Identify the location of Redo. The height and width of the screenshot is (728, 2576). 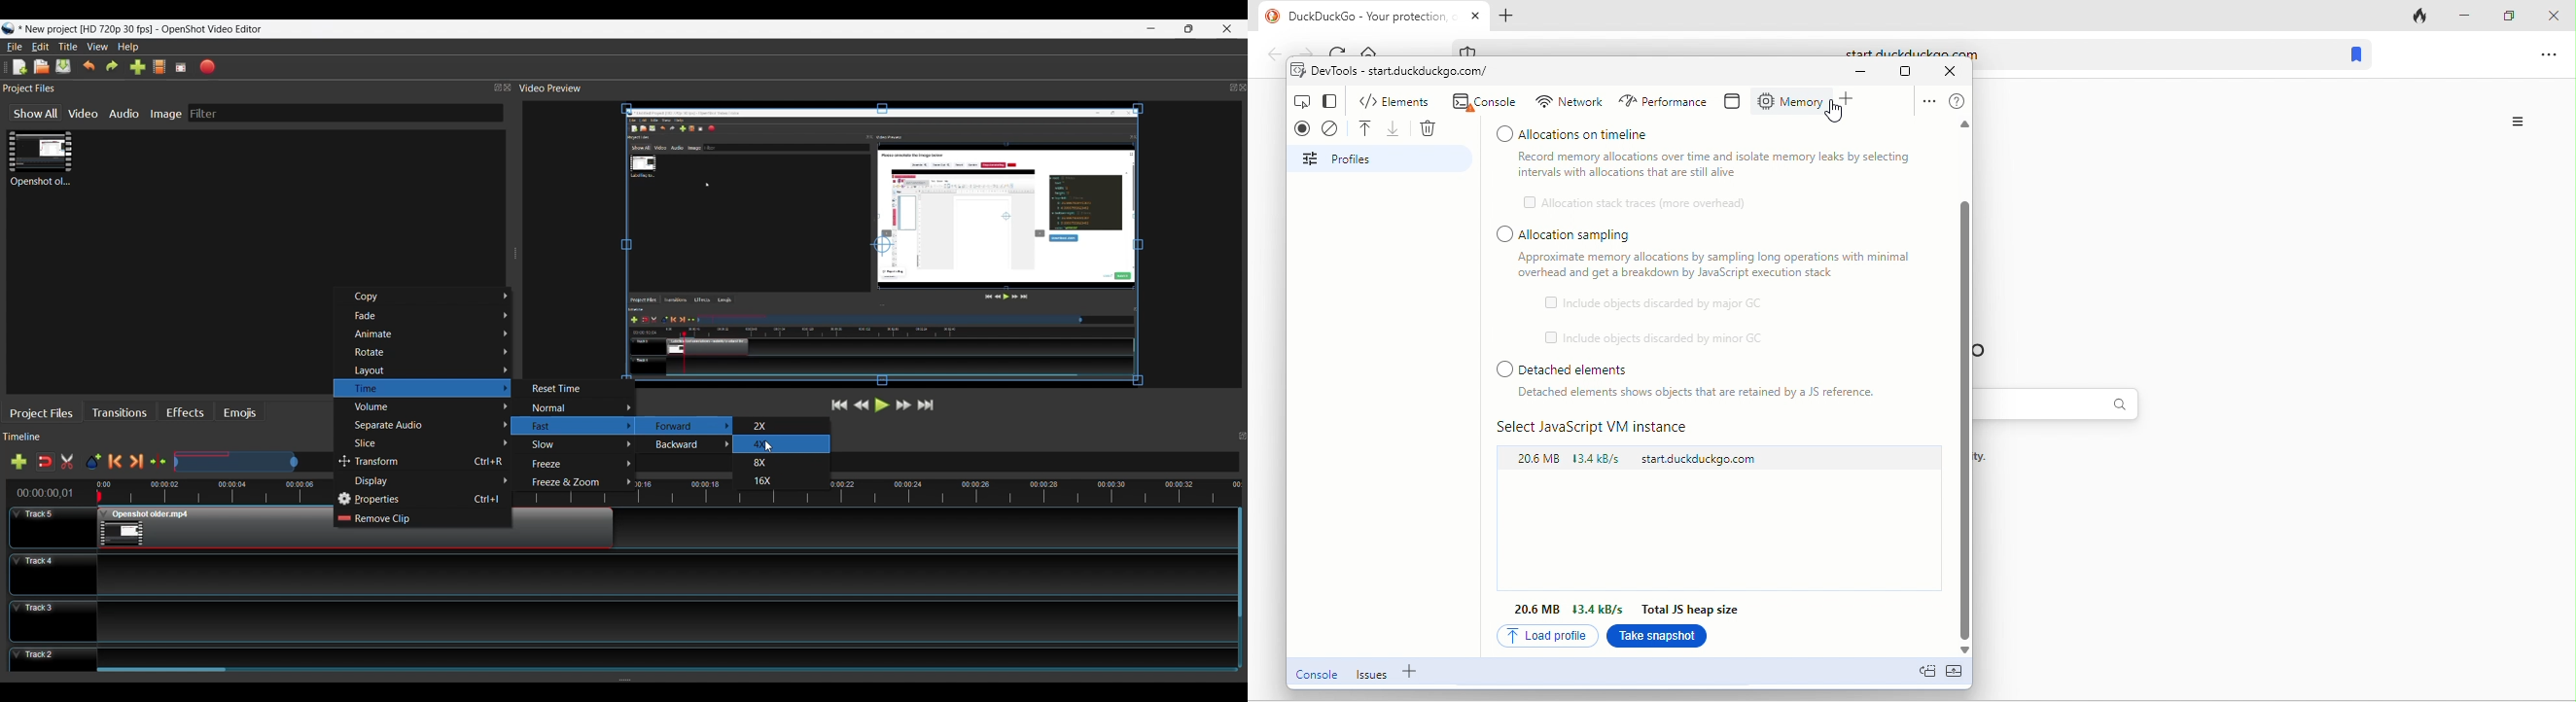
(114, 68).